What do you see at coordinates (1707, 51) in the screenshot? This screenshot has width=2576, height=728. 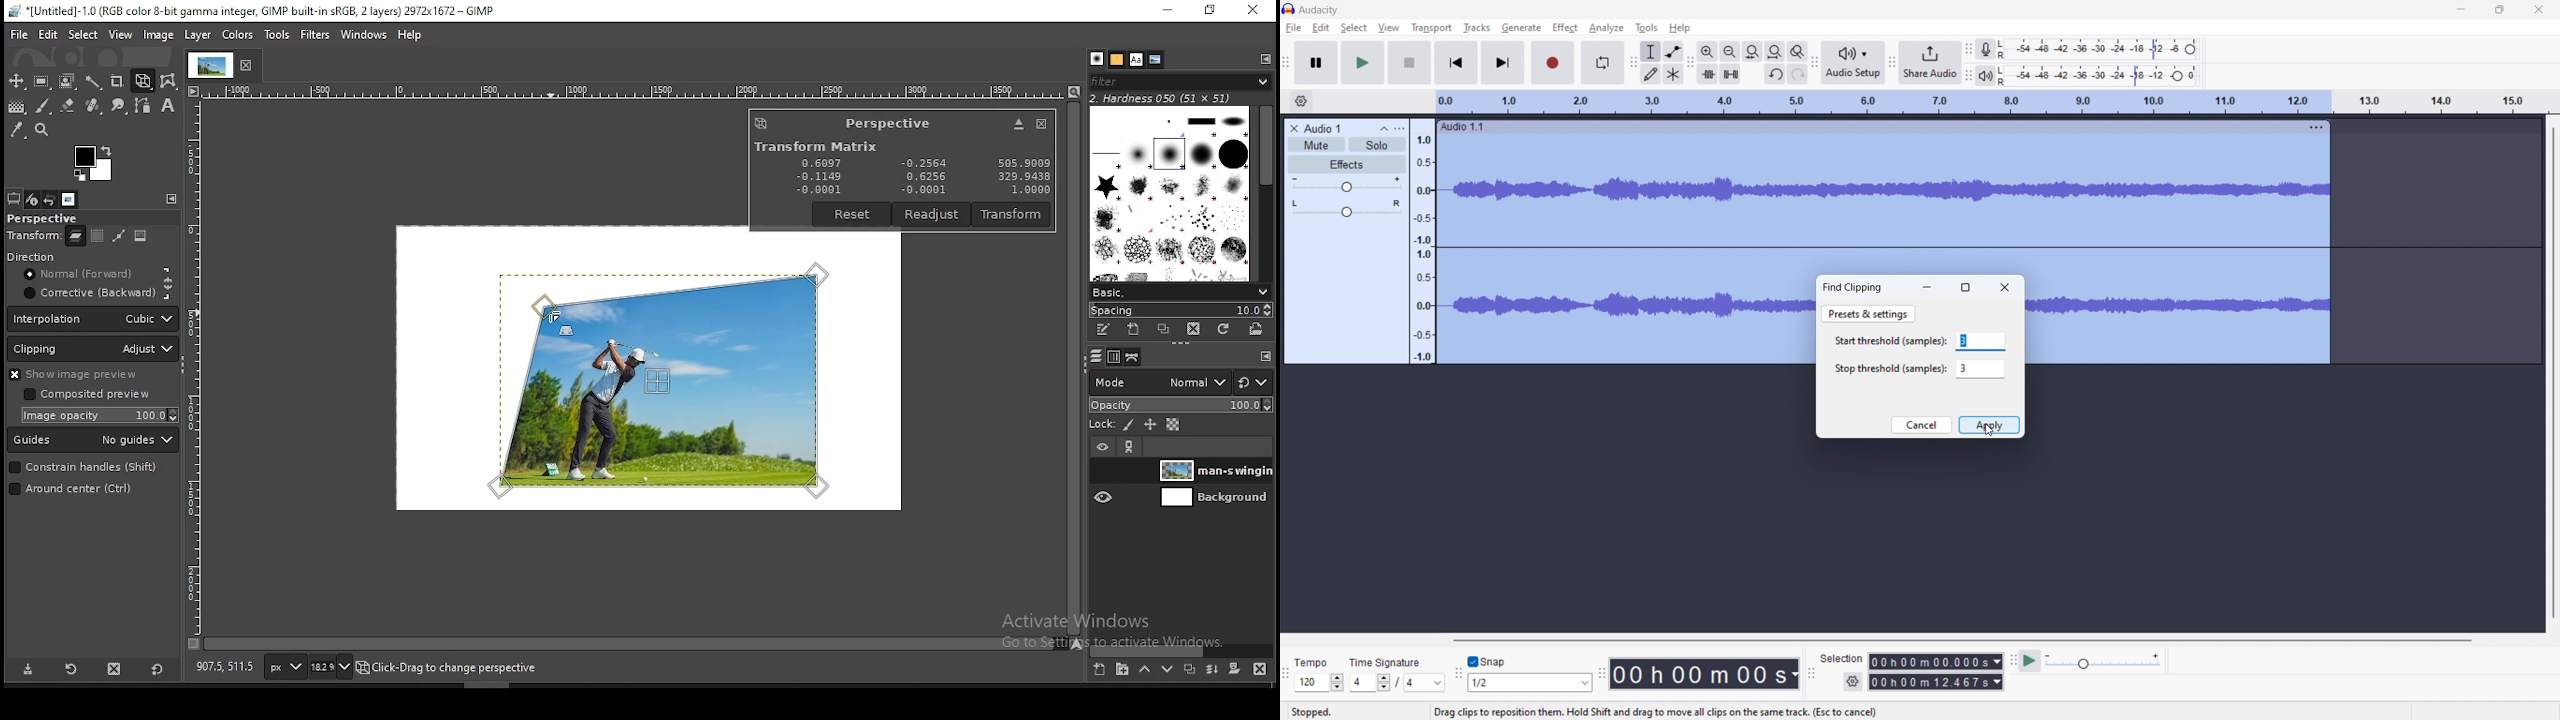 I see `zoom in` at bounding box center [1707, 51].